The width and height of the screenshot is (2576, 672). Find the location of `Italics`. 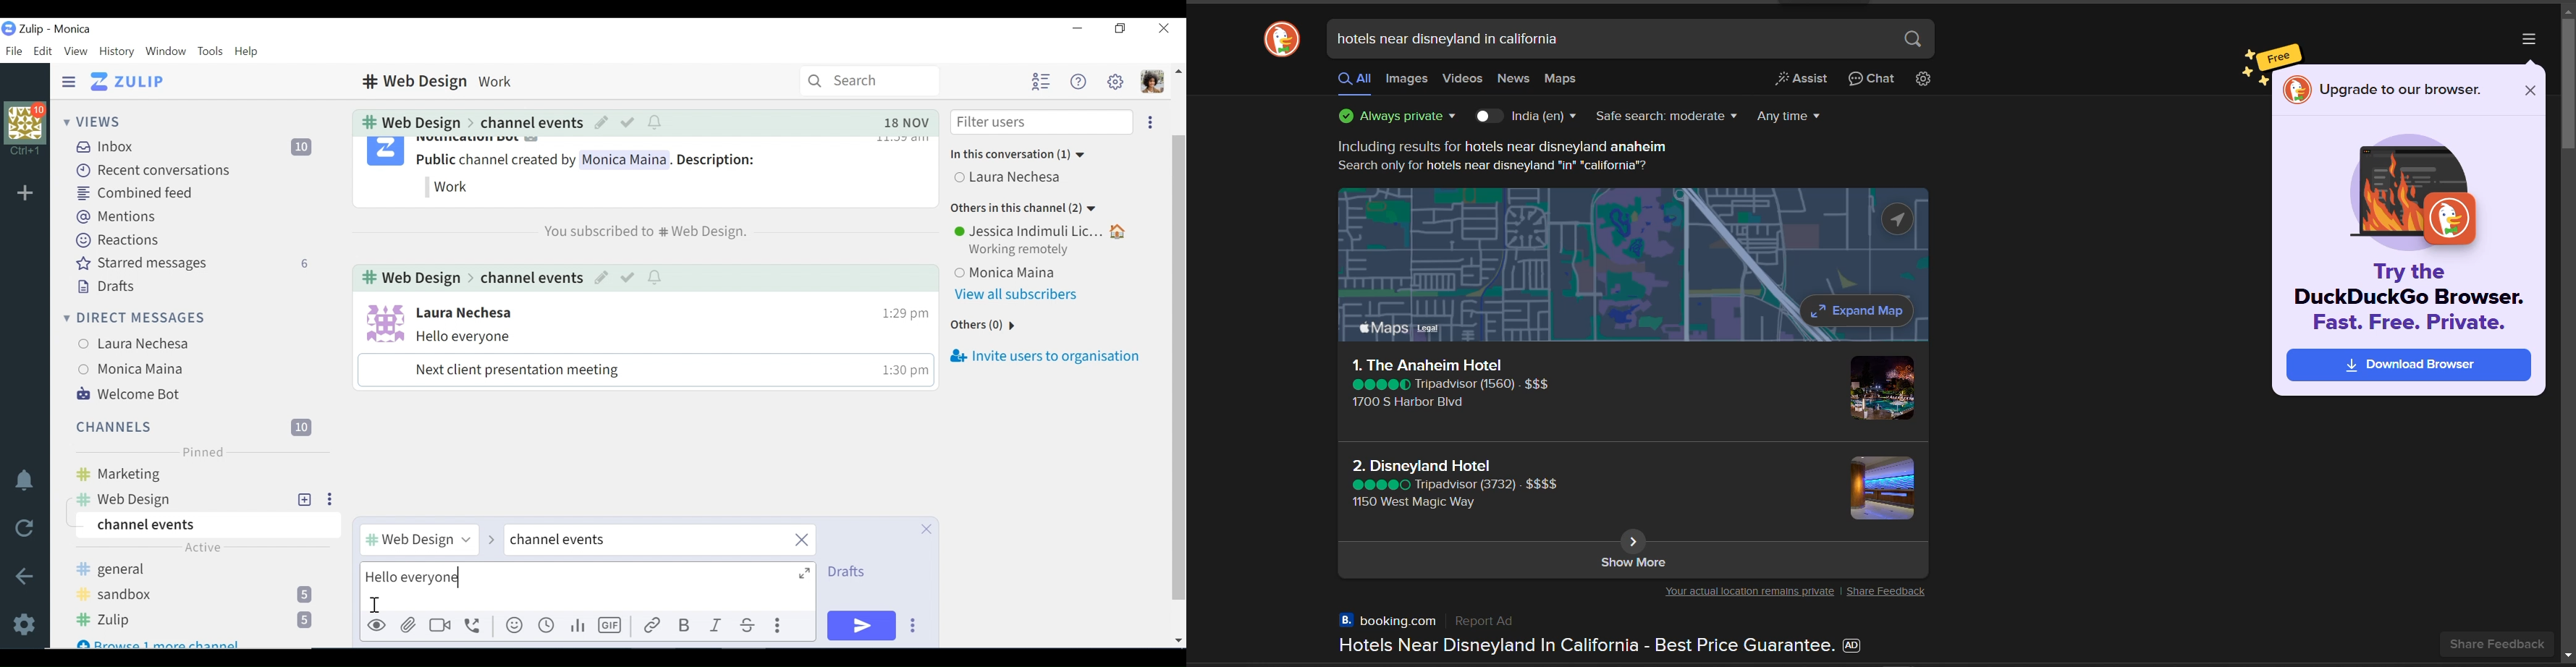

Italics is located at coordinates (717, 626).